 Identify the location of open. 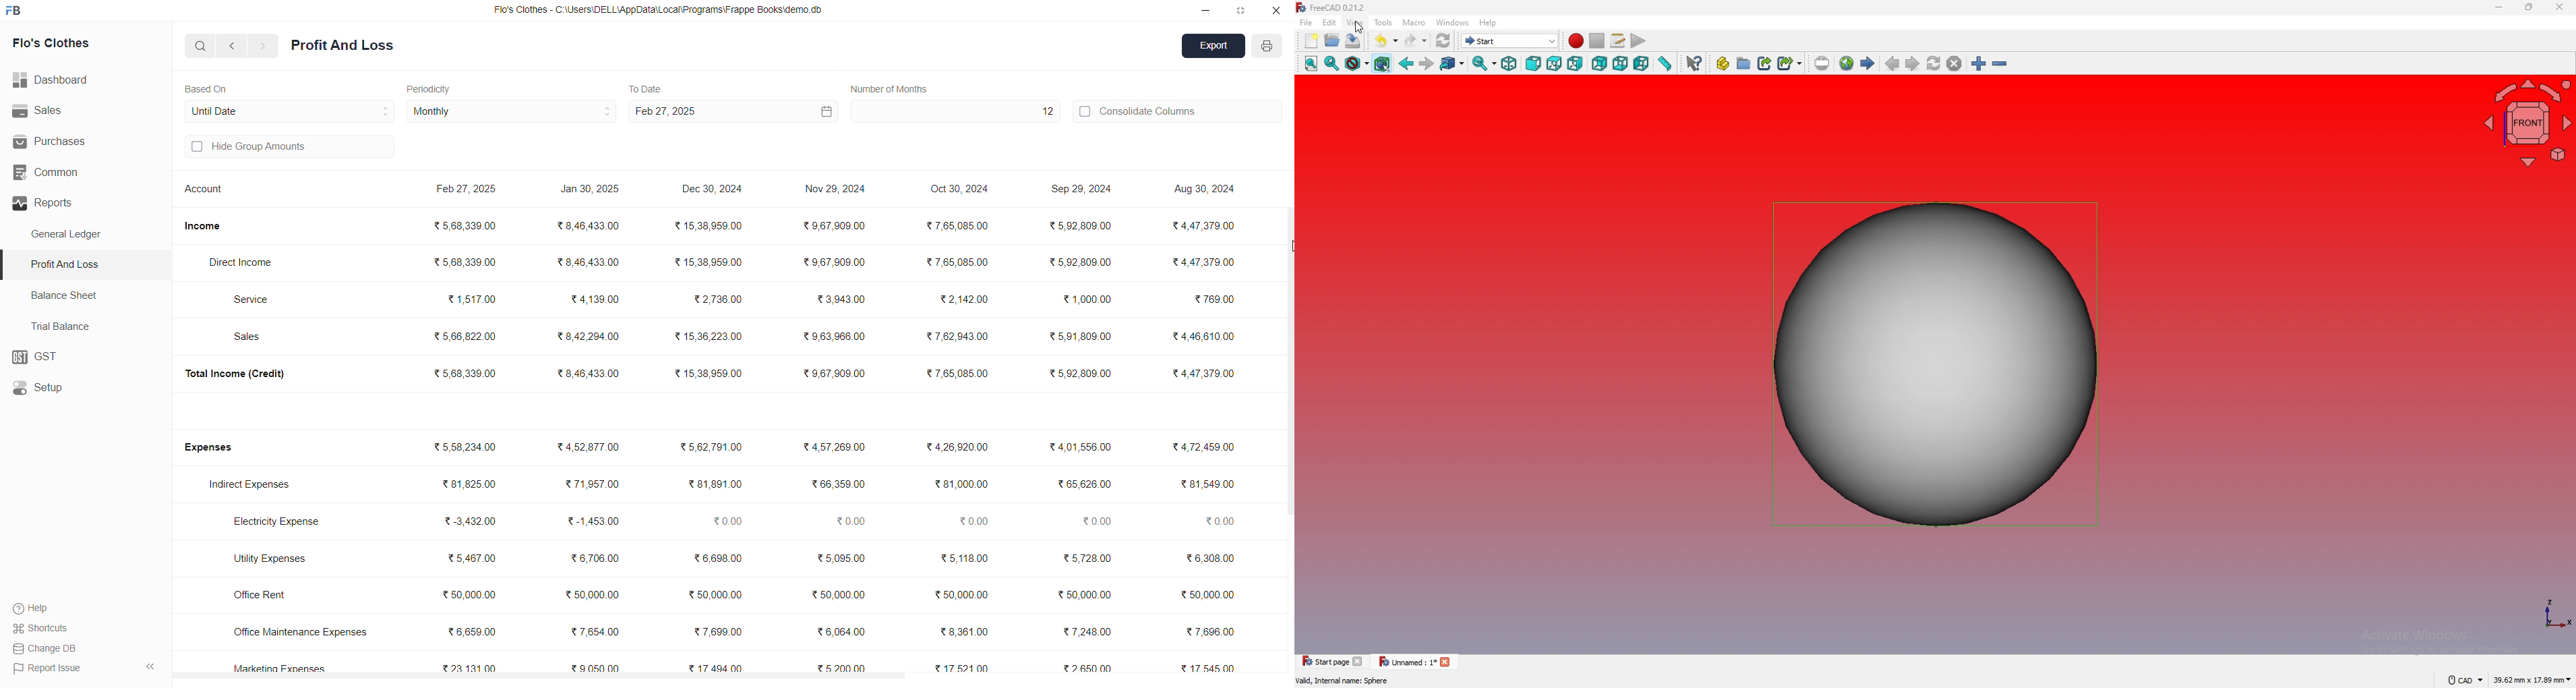
(1332, 41).